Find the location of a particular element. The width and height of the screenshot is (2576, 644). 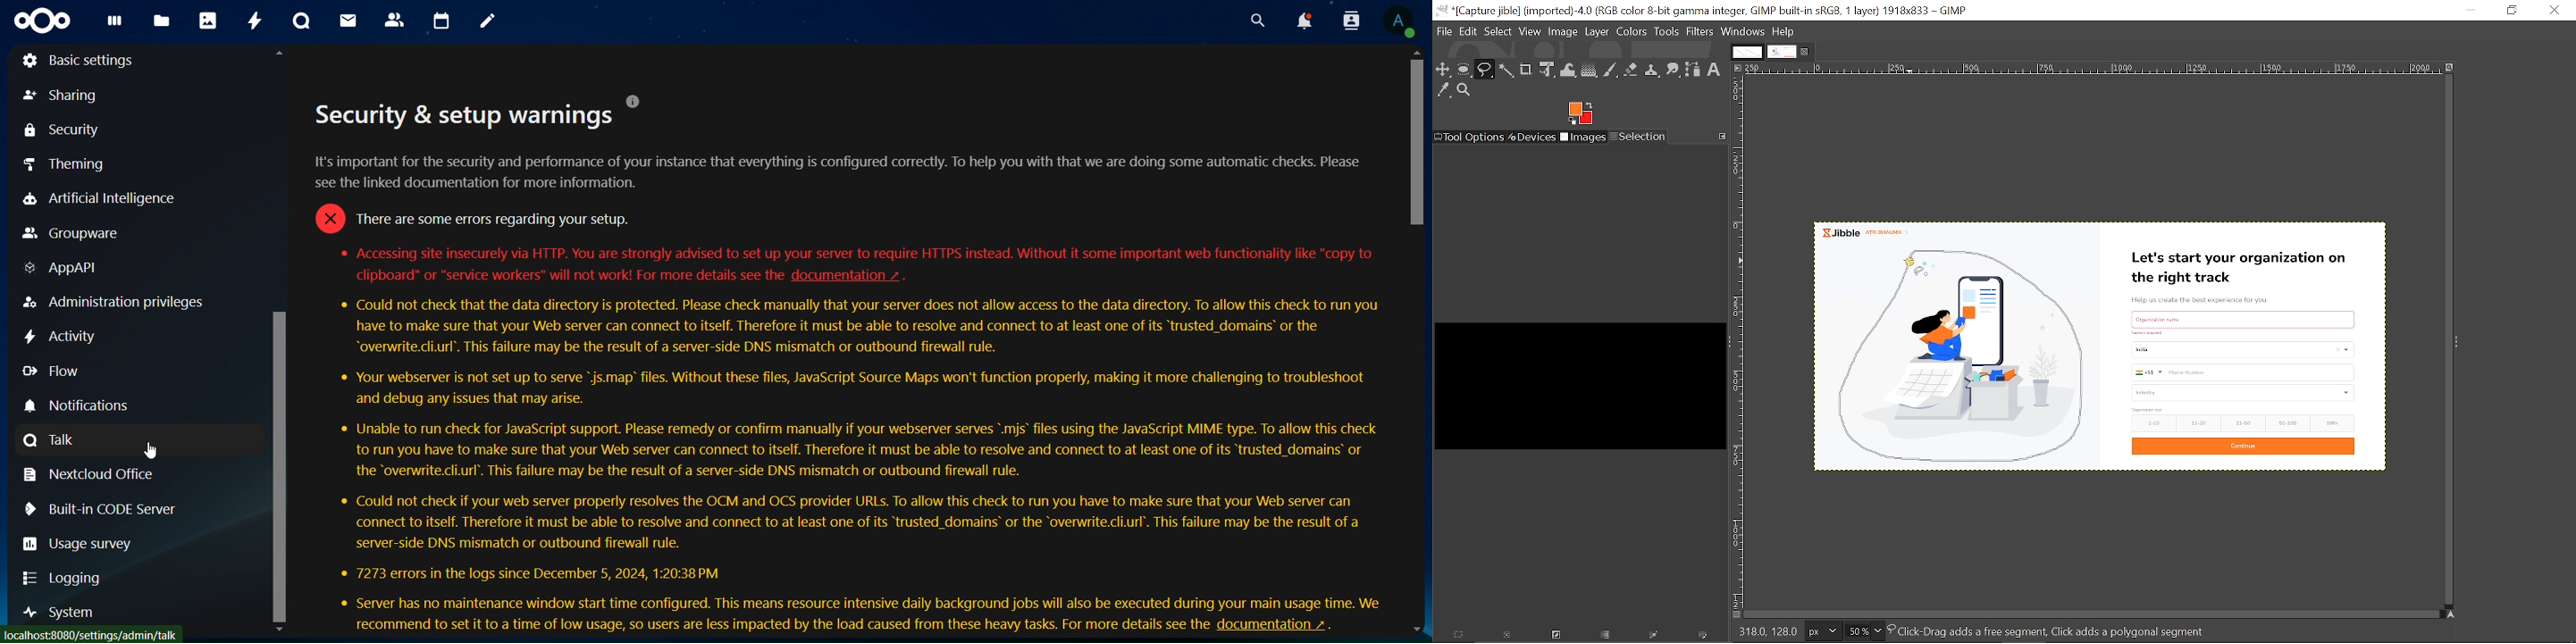

security is located at coordinates (61, 132).